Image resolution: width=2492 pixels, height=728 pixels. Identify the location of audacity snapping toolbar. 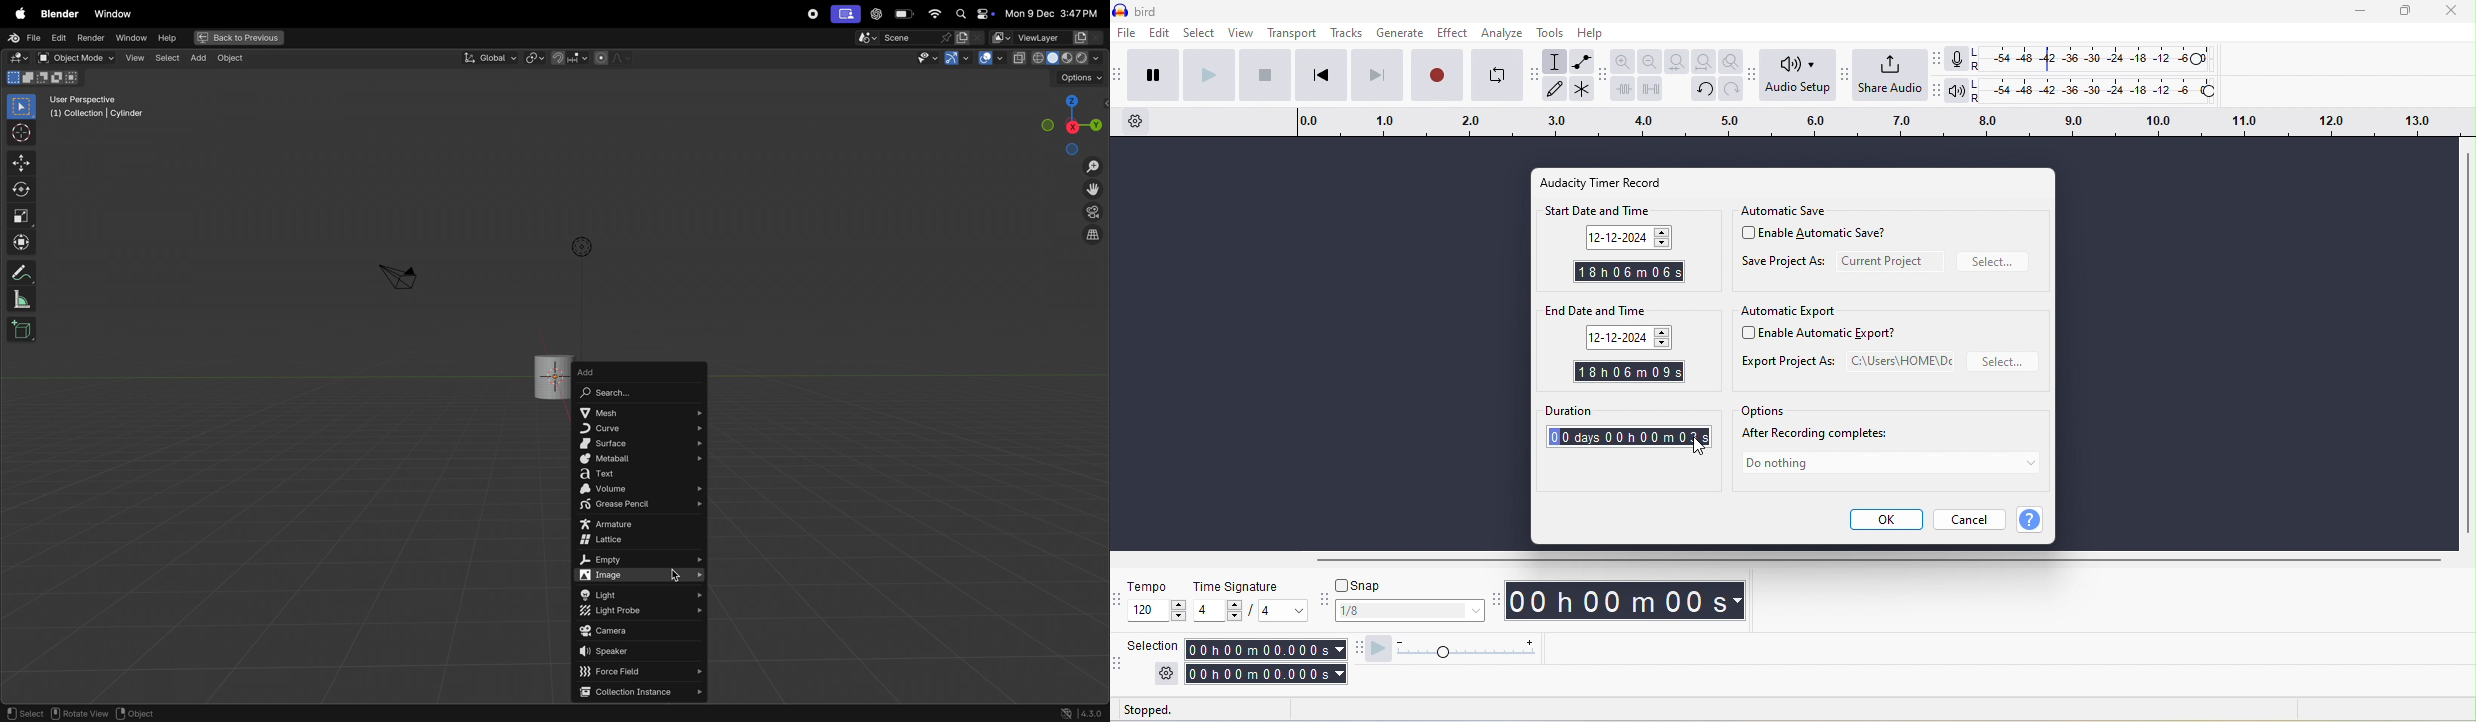
(1324, 600).